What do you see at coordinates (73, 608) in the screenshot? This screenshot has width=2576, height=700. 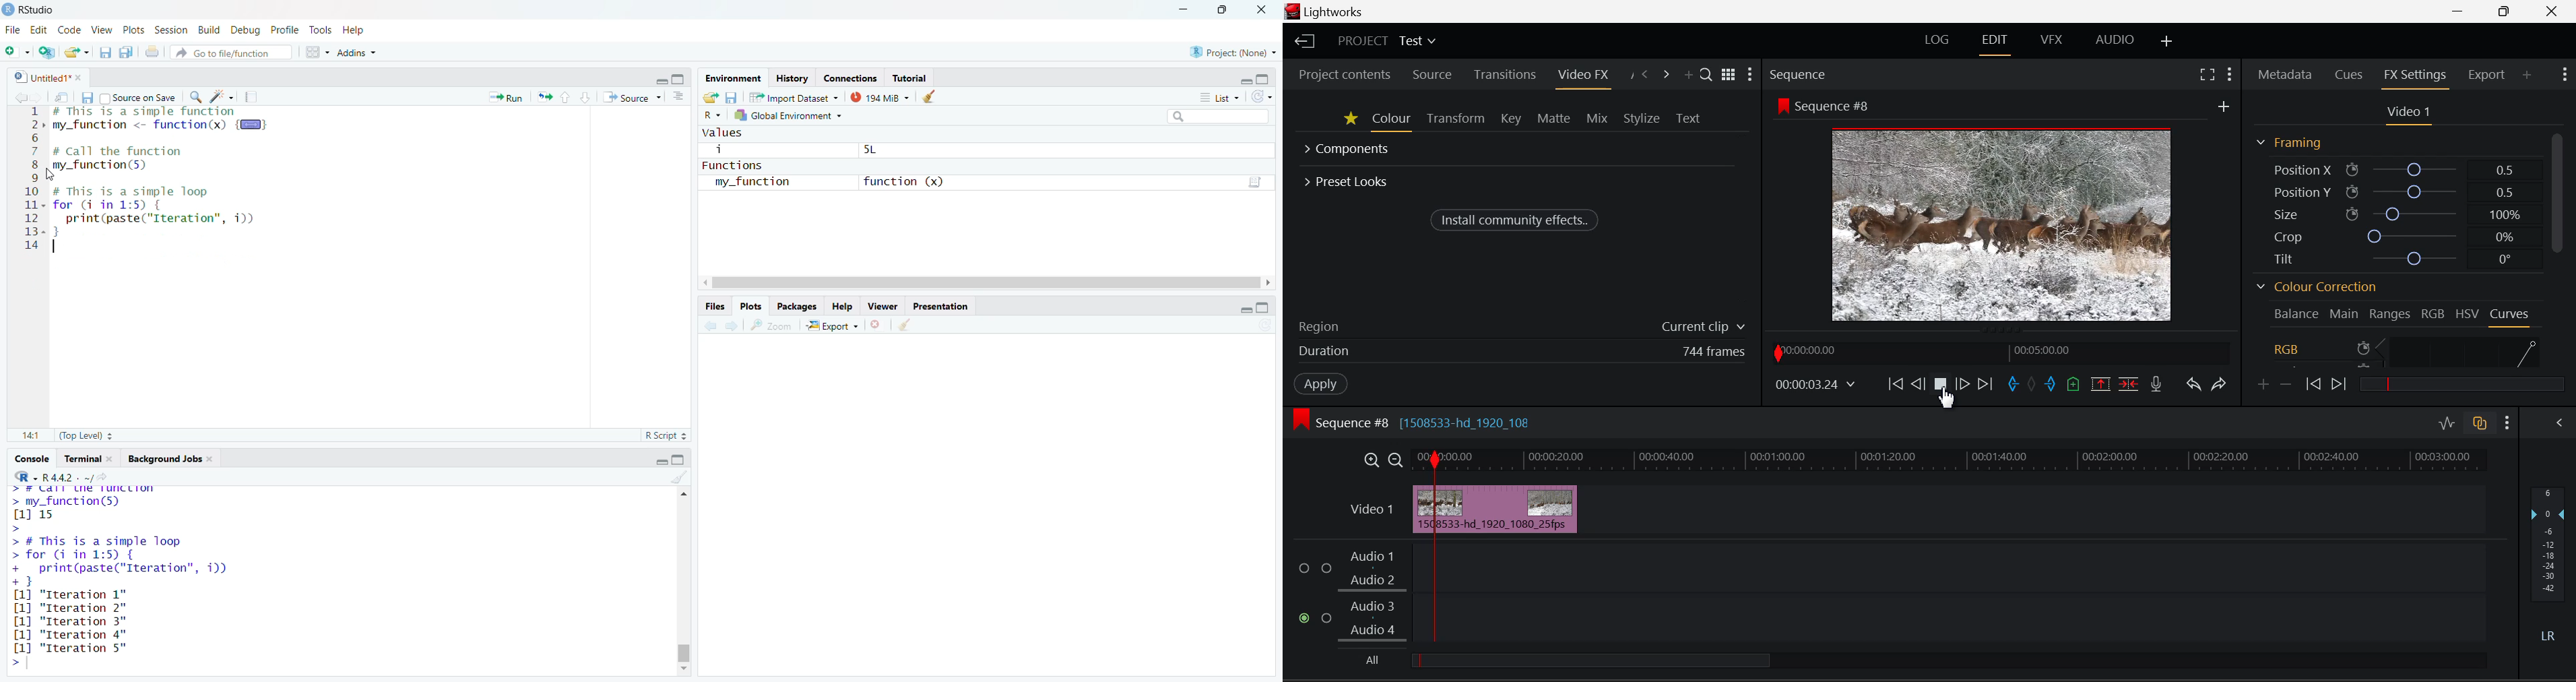 I see `[1] "Iteration 2"` at bounding box center [73, 608].